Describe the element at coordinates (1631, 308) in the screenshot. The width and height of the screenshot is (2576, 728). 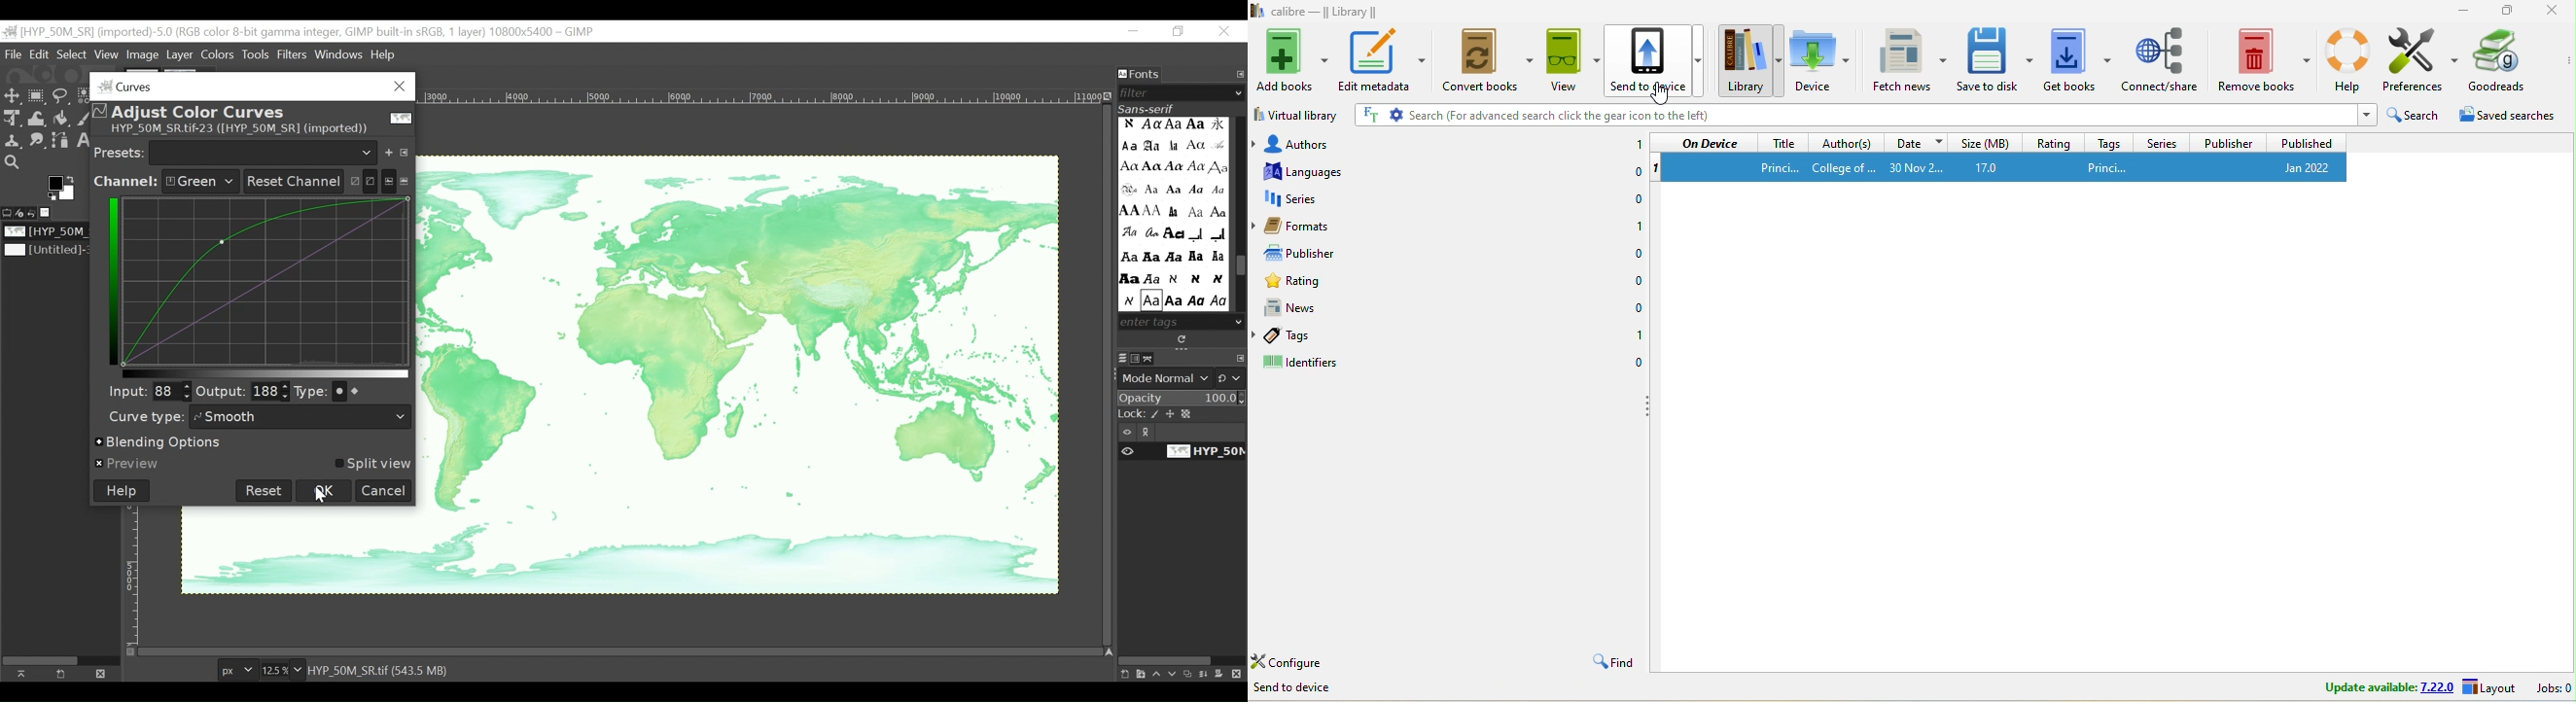
I see `0` at that location.